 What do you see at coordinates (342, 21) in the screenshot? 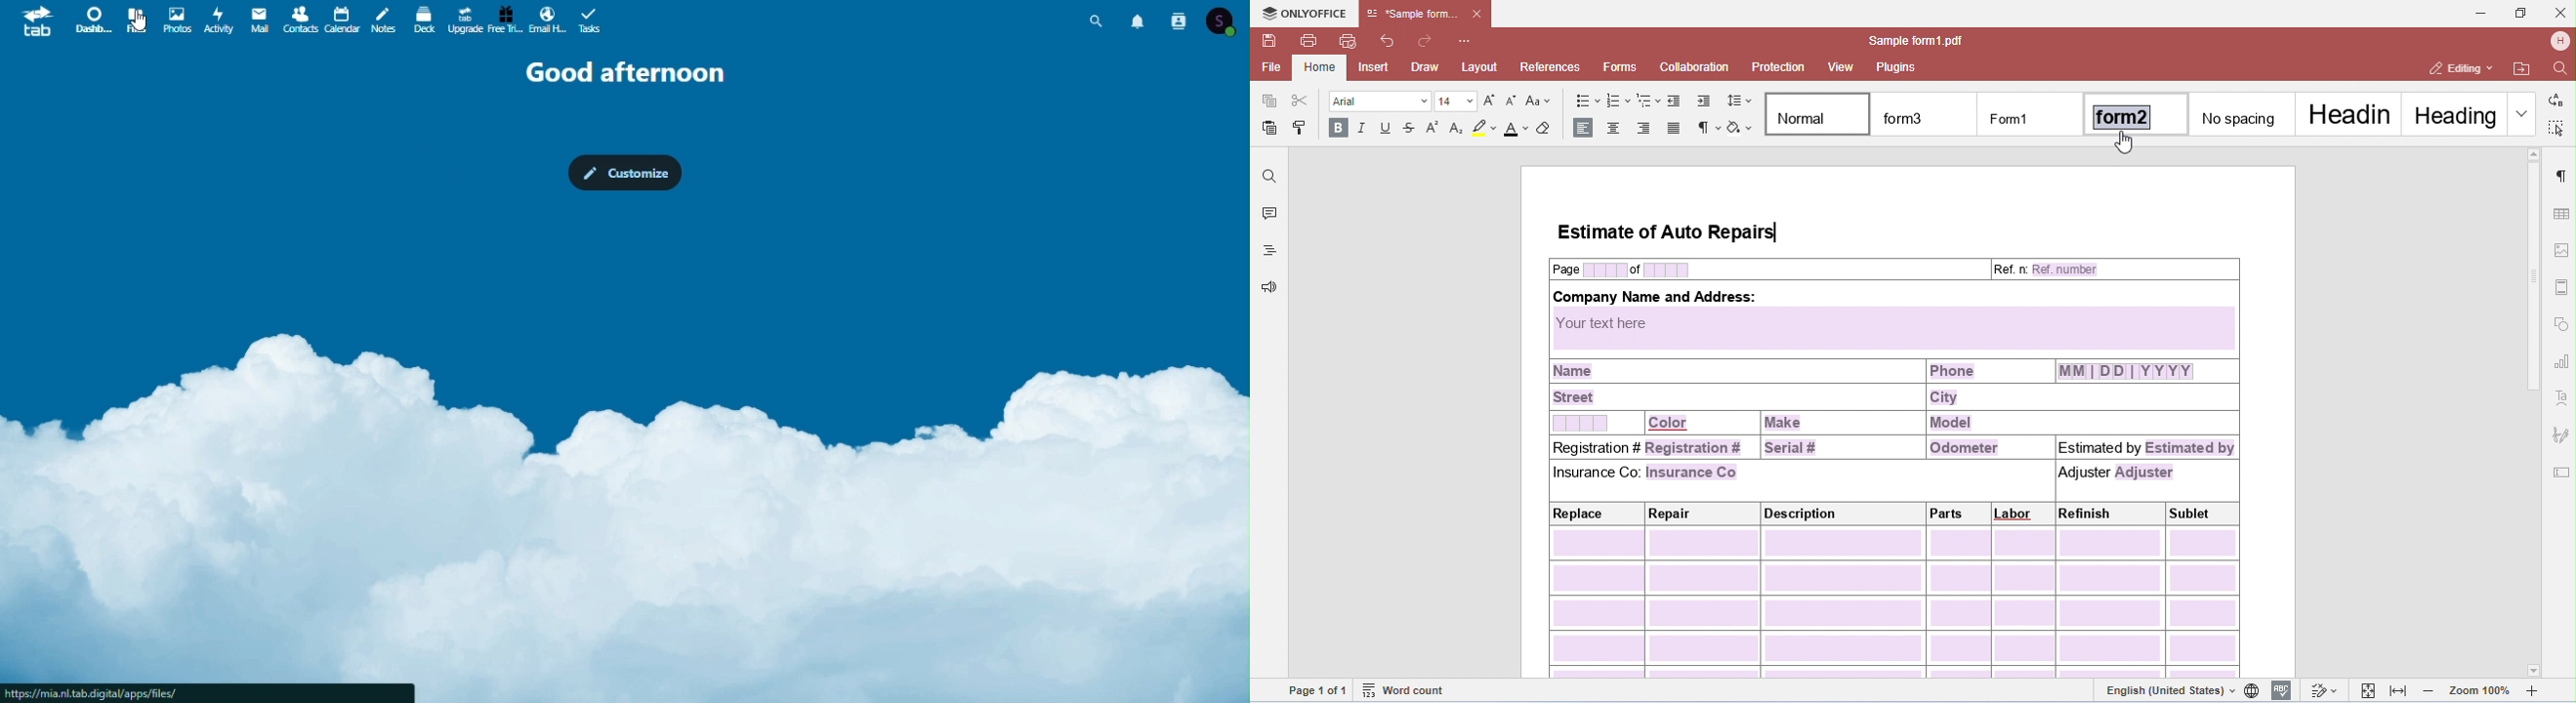
I see `Calendar` at bounding box center [342, 21].